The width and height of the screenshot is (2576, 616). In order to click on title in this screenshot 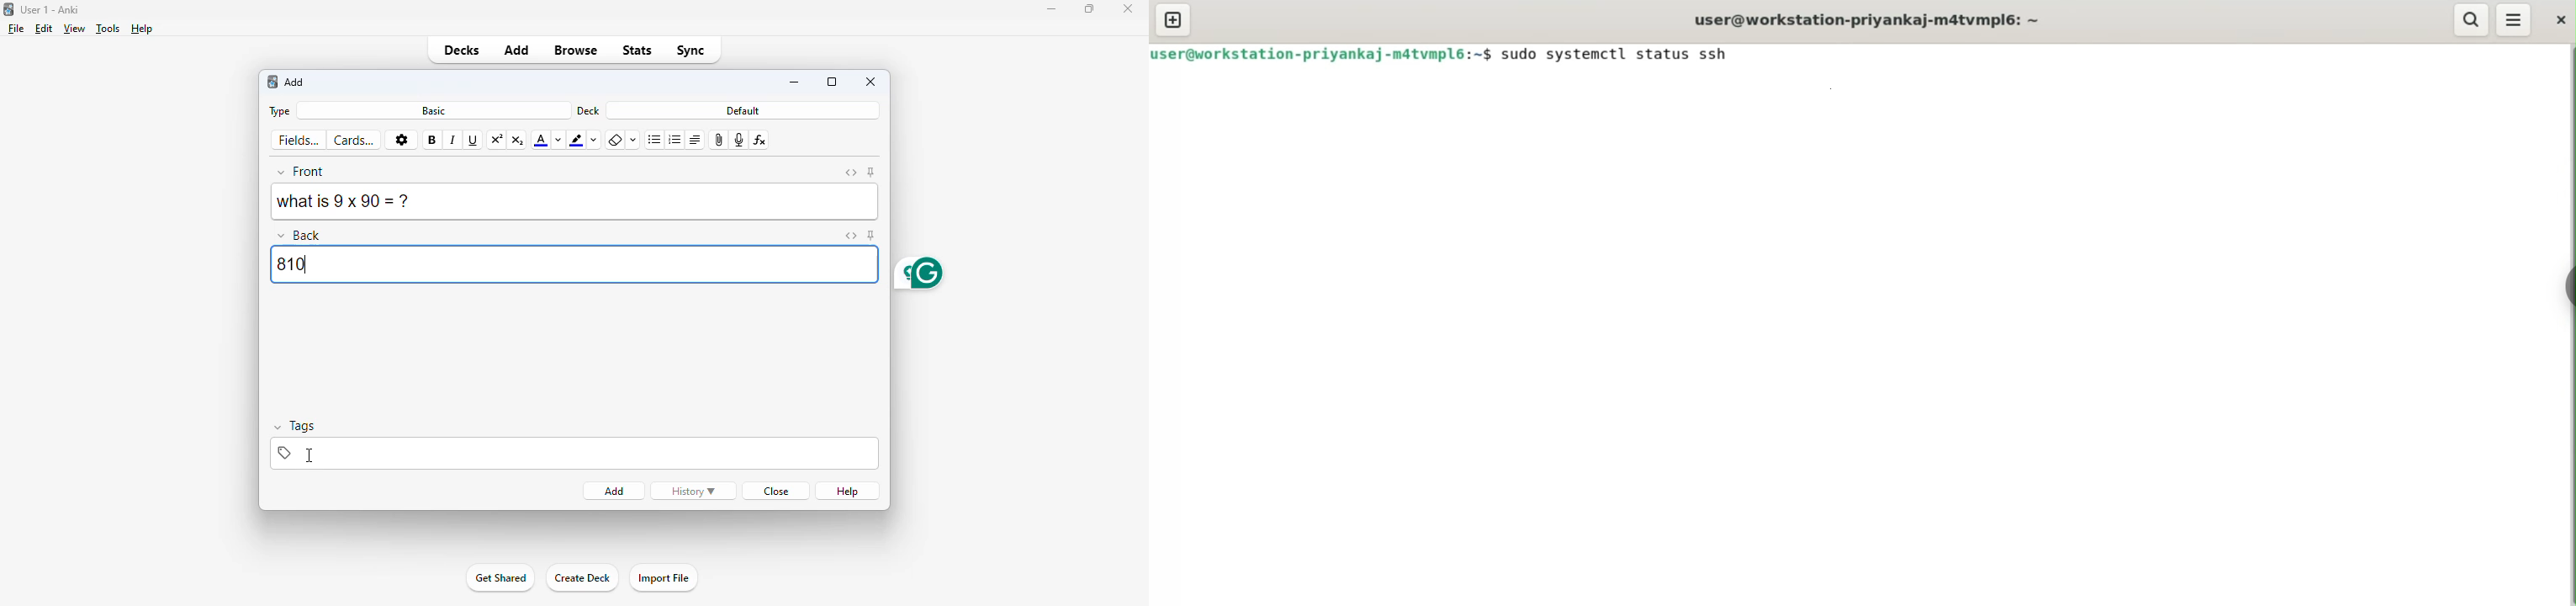, I will do `click(50, 9)`.